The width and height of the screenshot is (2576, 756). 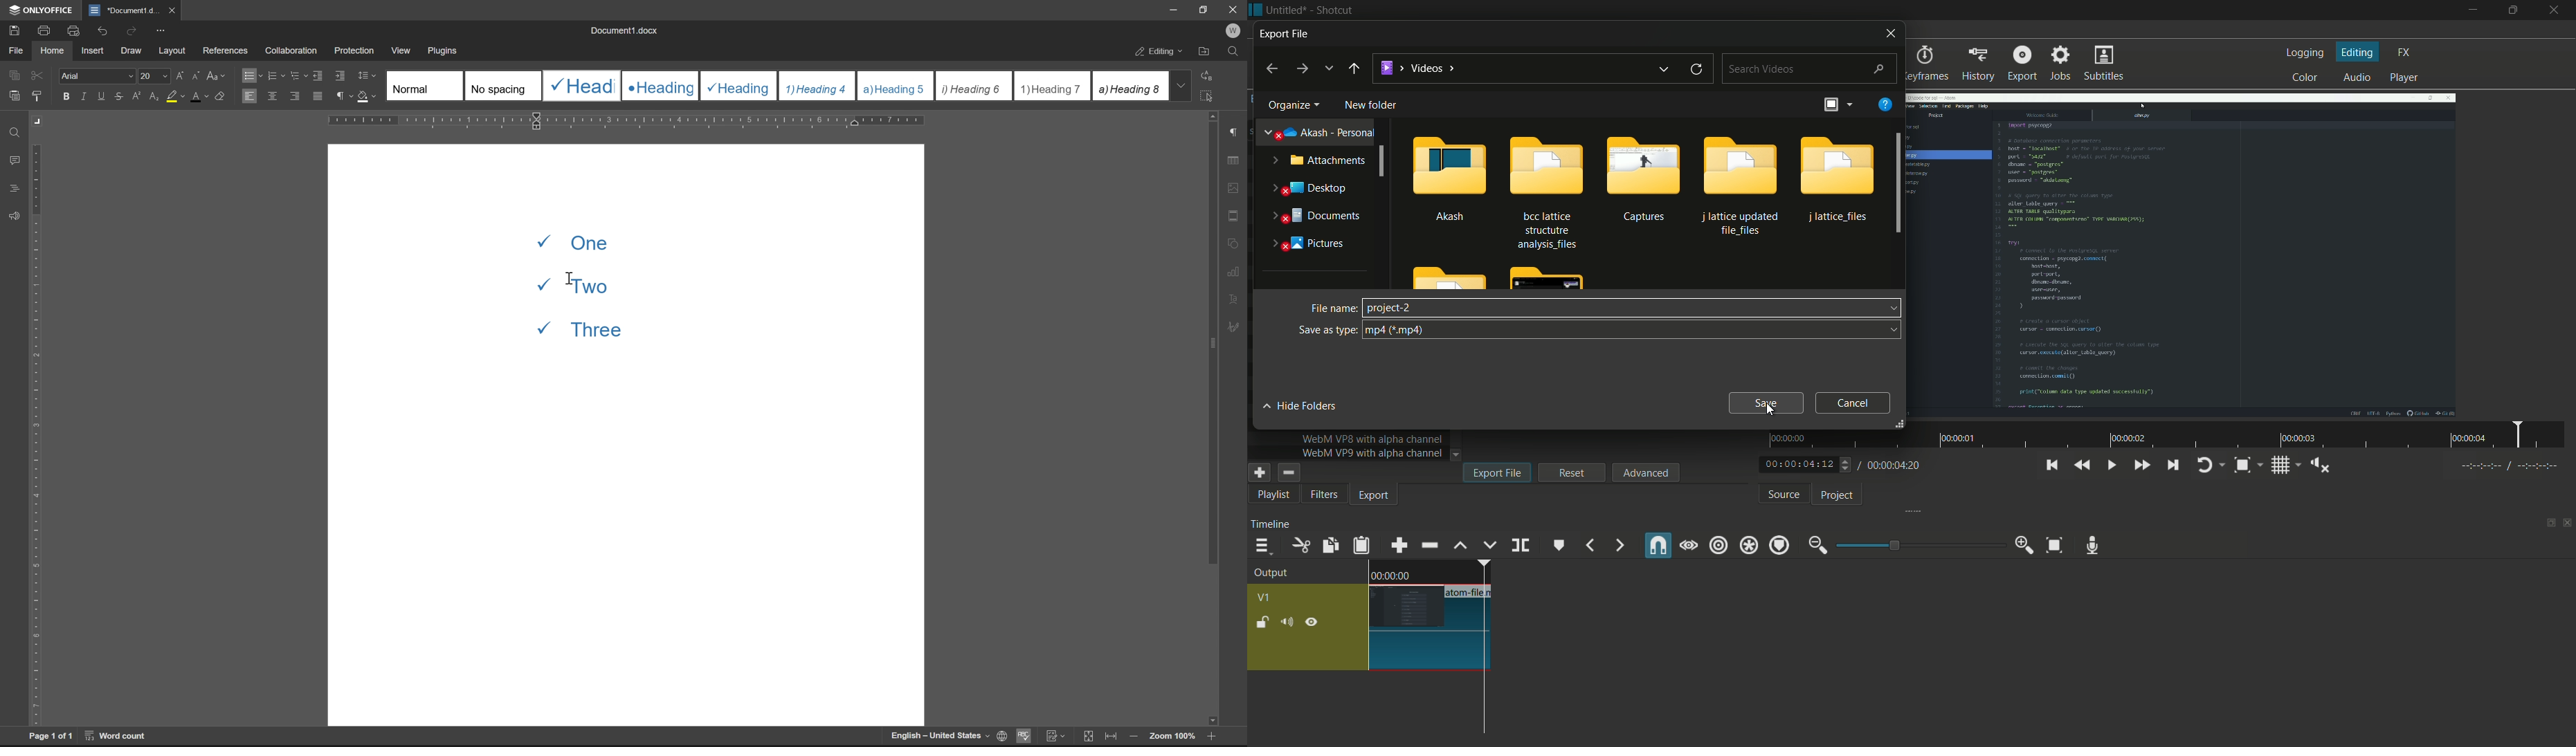 What do you see at coordinates (2471, 10) in the screenshot?
I see `minimize` at bounding box center [2471, 10].